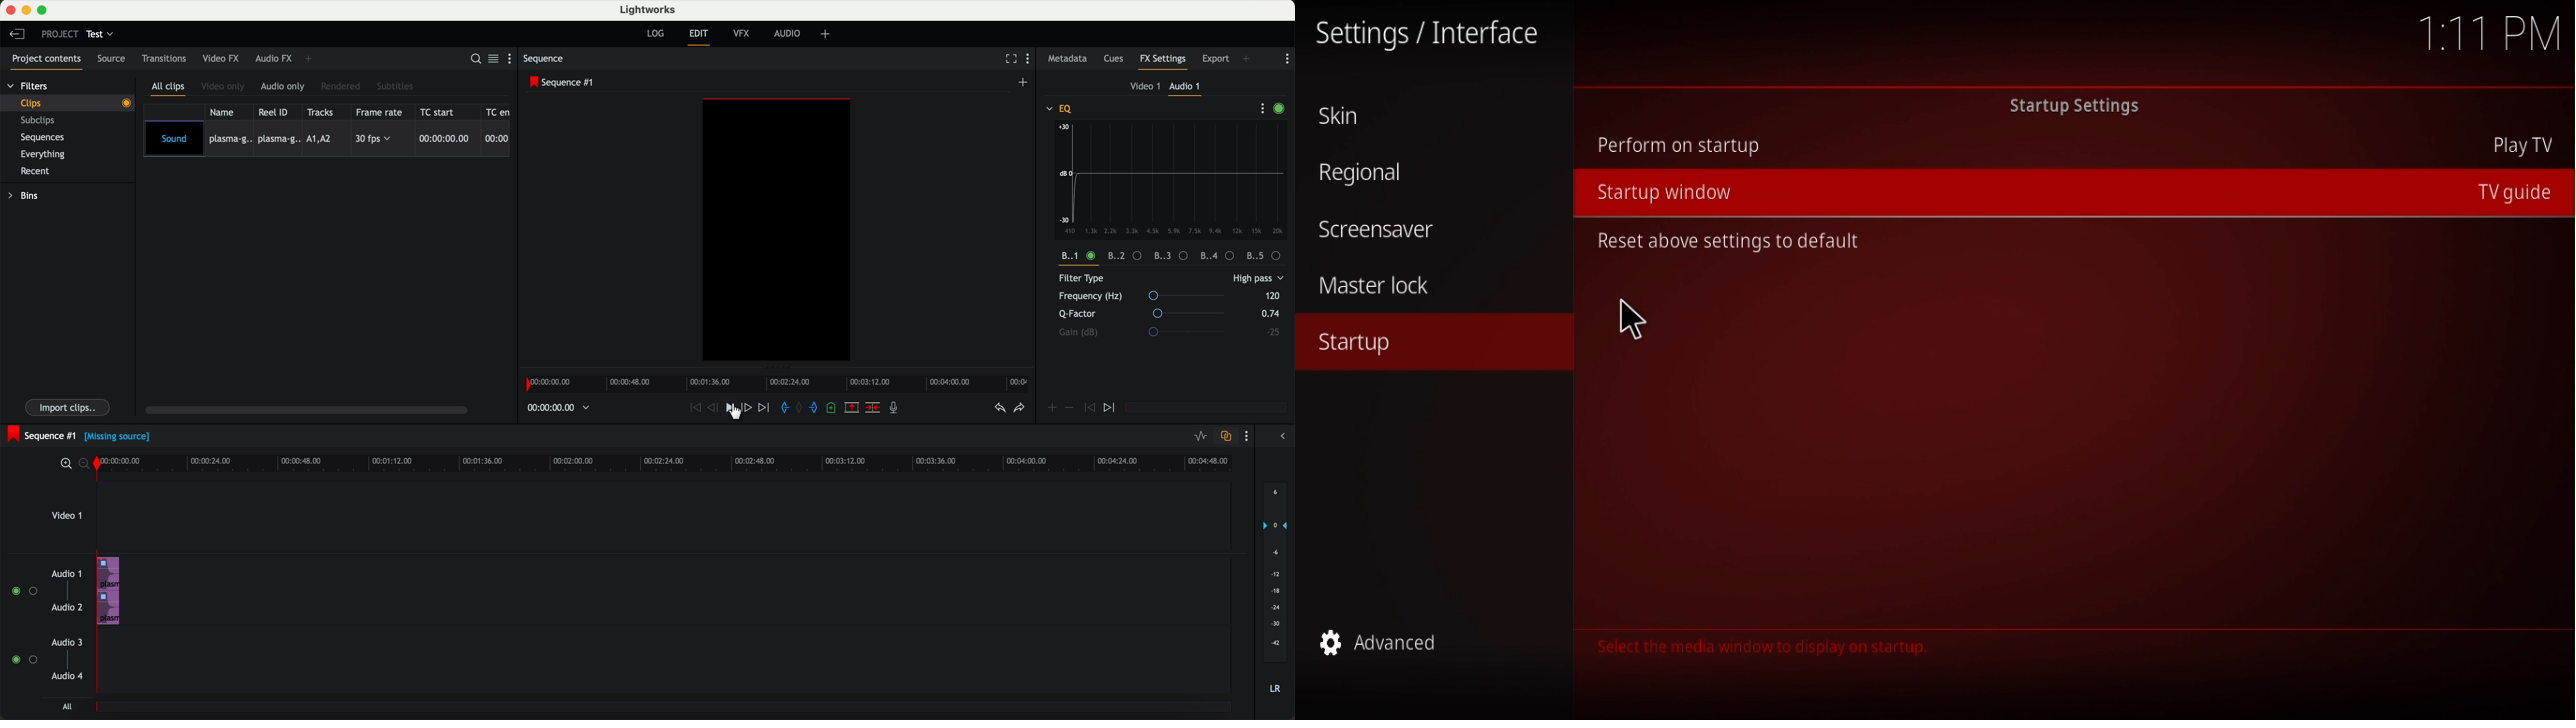 The width and height of the screenshot is (2576, 728). Describe the element at coordinates (1359, 344) in the screenshot. I see `startup` at that location.